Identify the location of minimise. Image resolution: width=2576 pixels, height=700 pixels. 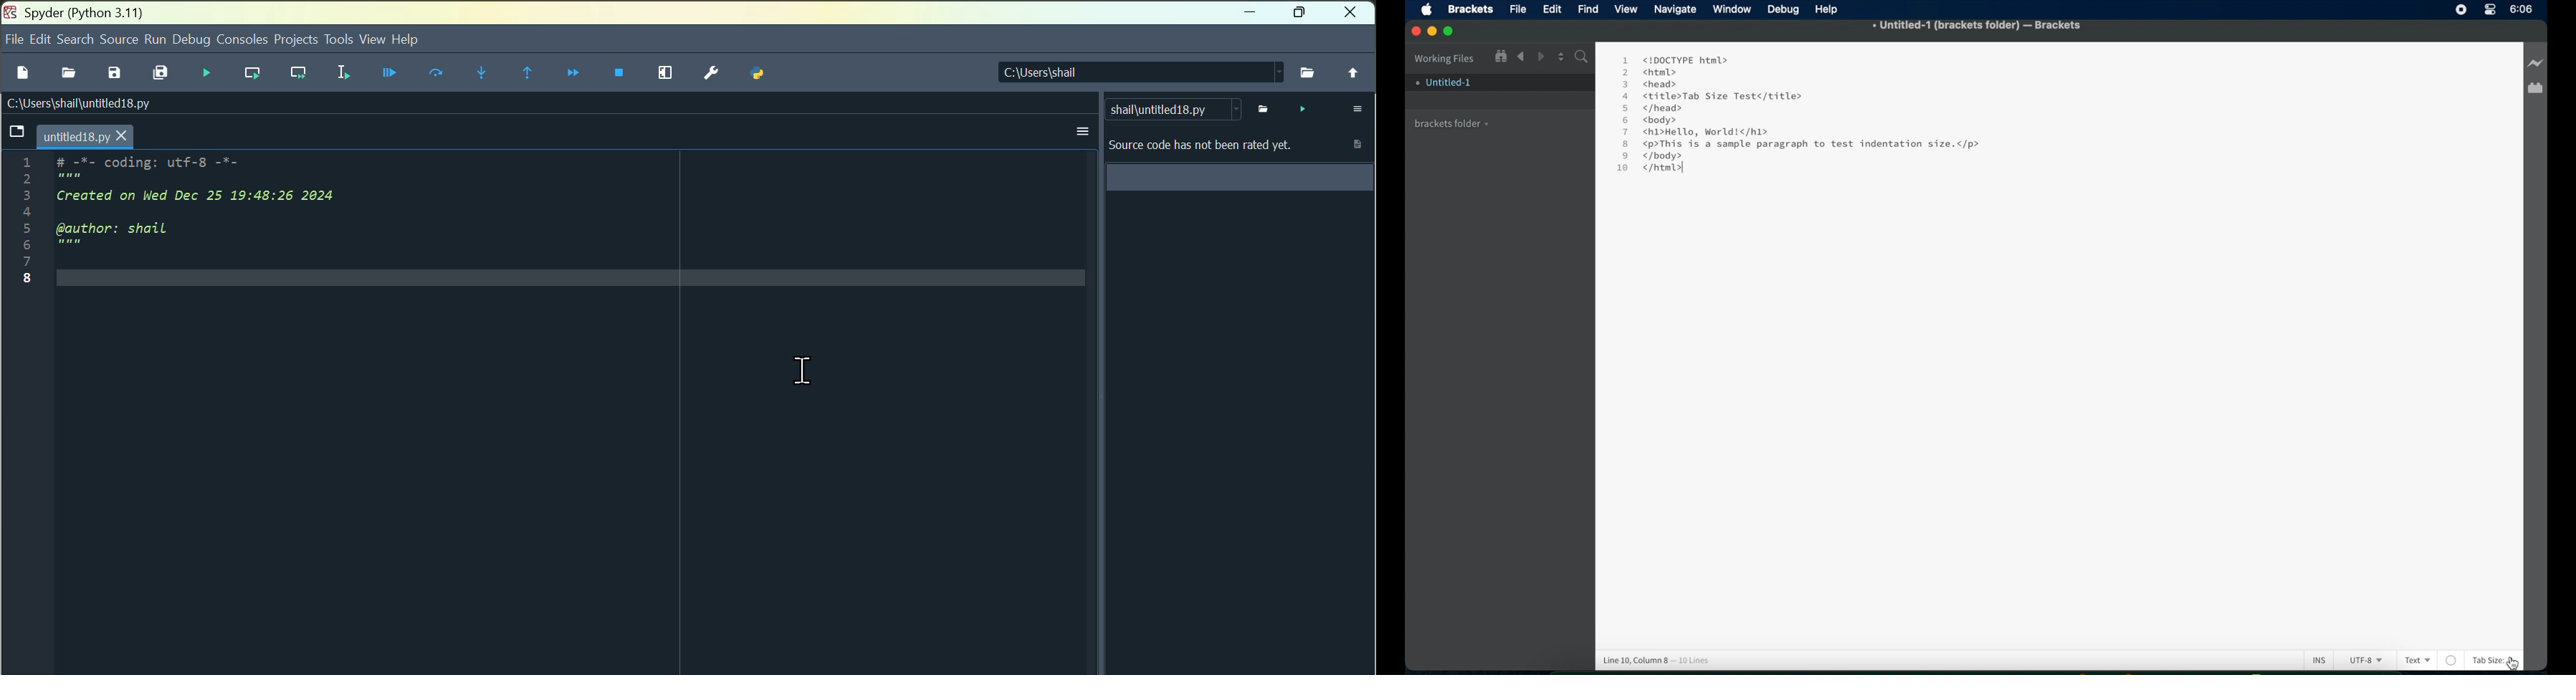
(1251, 14).